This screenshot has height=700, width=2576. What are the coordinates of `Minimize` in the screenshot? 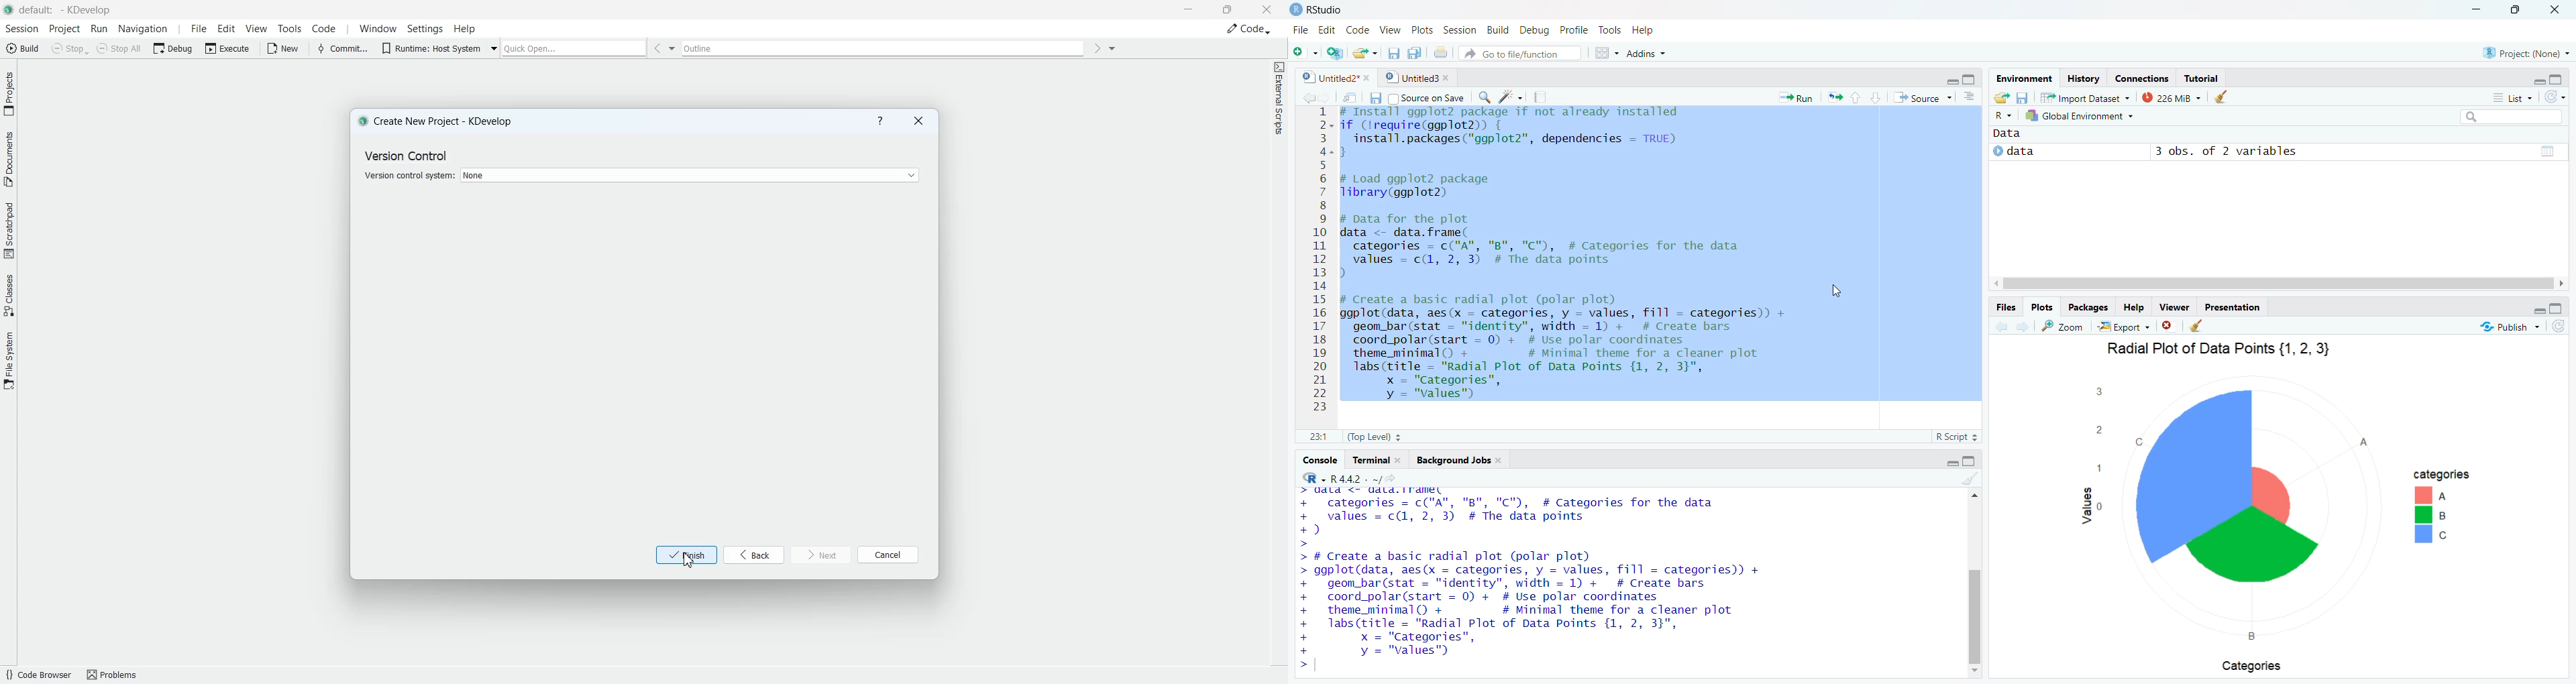 It's located at (2479, 10).